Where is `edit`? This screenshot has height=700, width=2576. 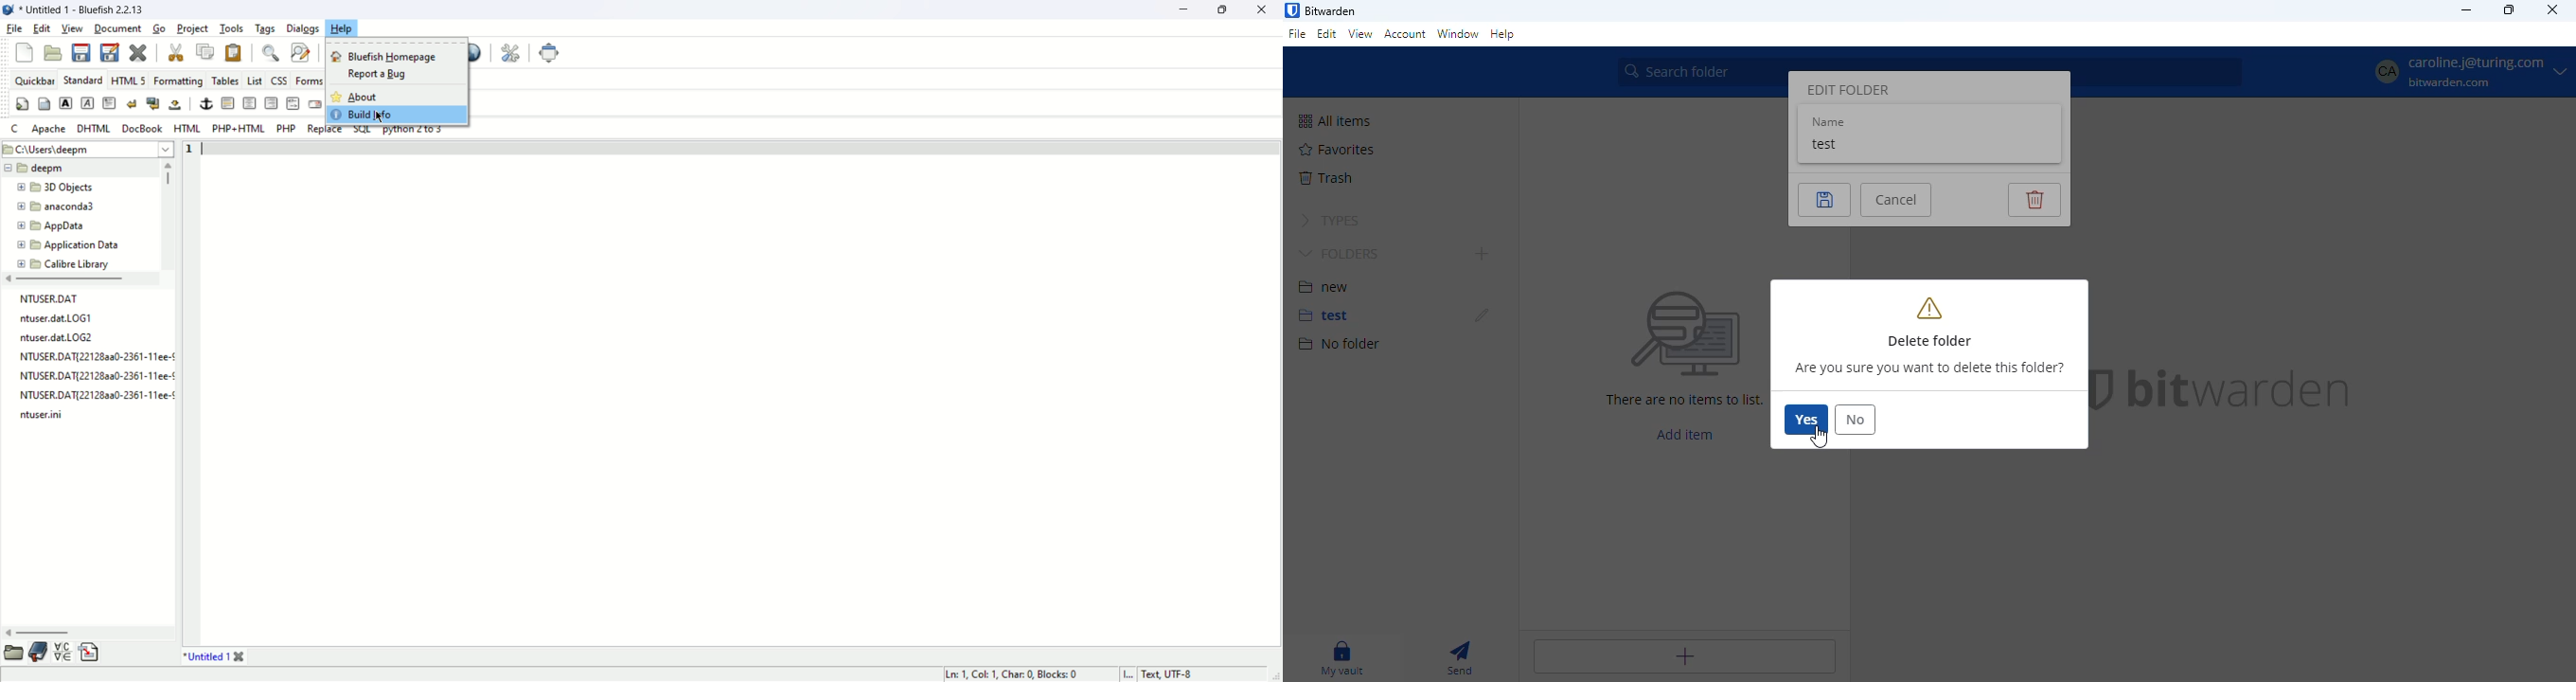 edit is located at coordinates (1482, 314).